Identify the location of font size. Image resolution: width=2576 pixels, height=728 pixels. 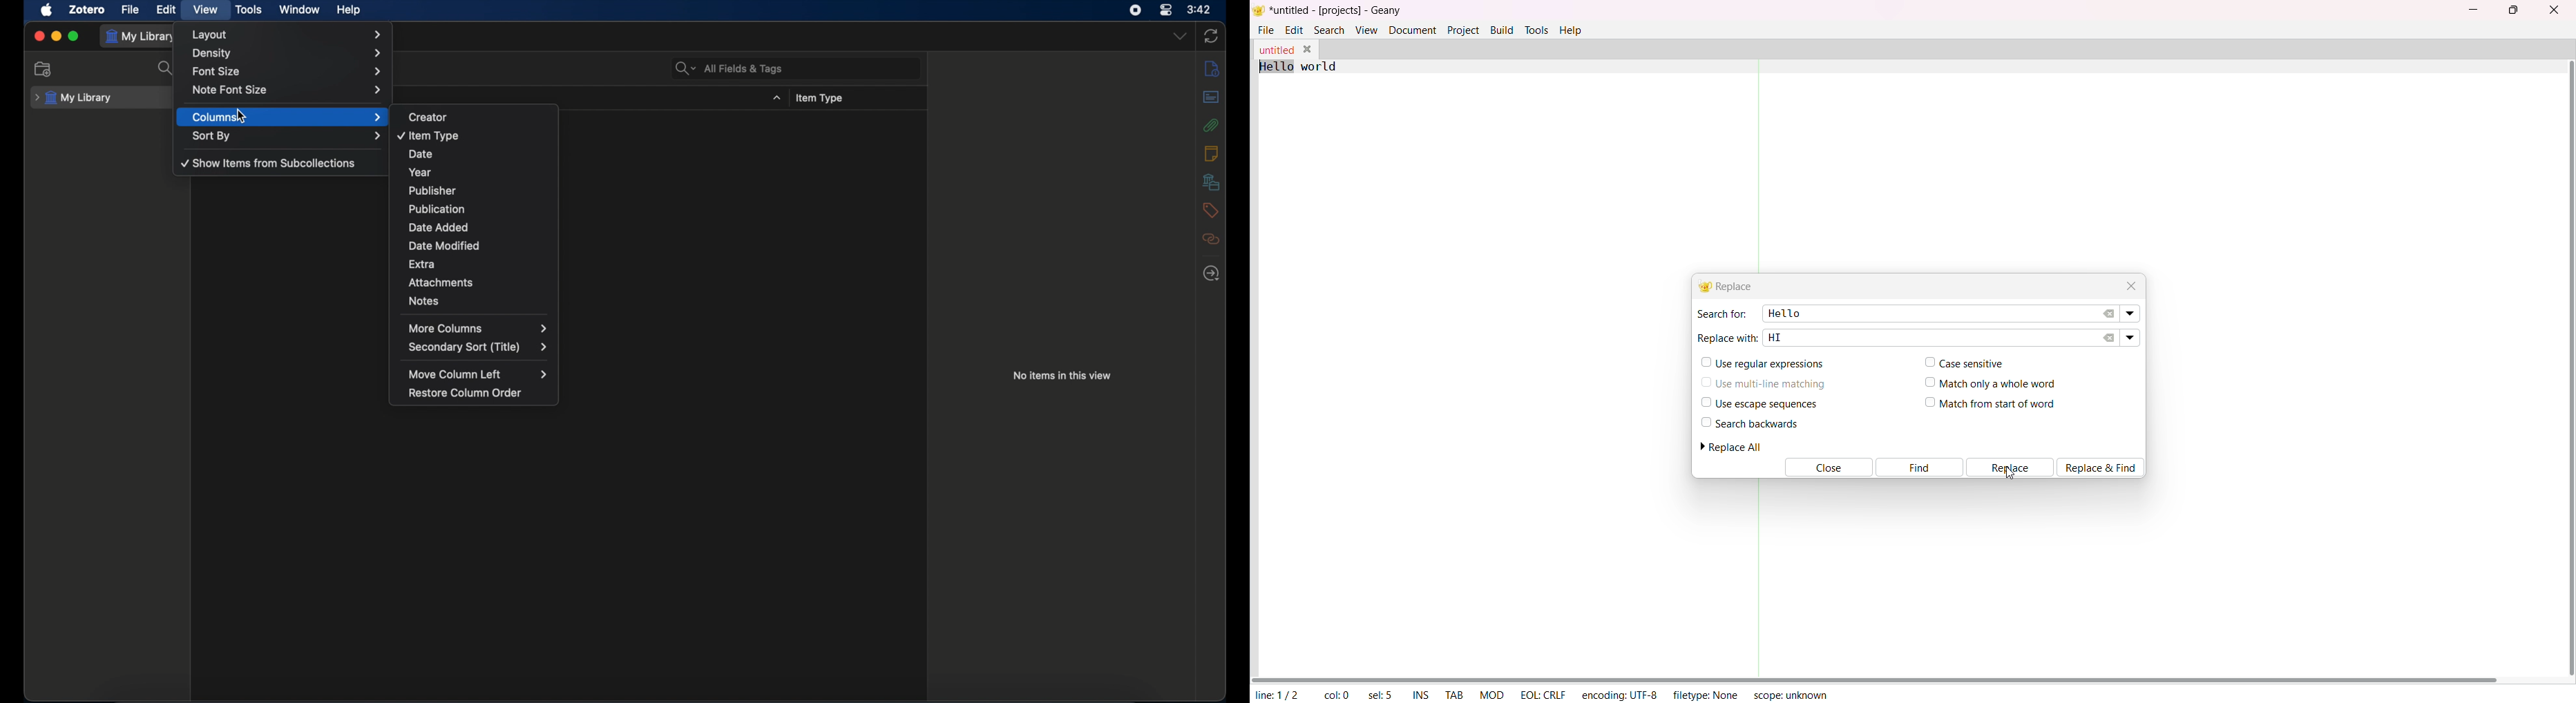
(288, 72).